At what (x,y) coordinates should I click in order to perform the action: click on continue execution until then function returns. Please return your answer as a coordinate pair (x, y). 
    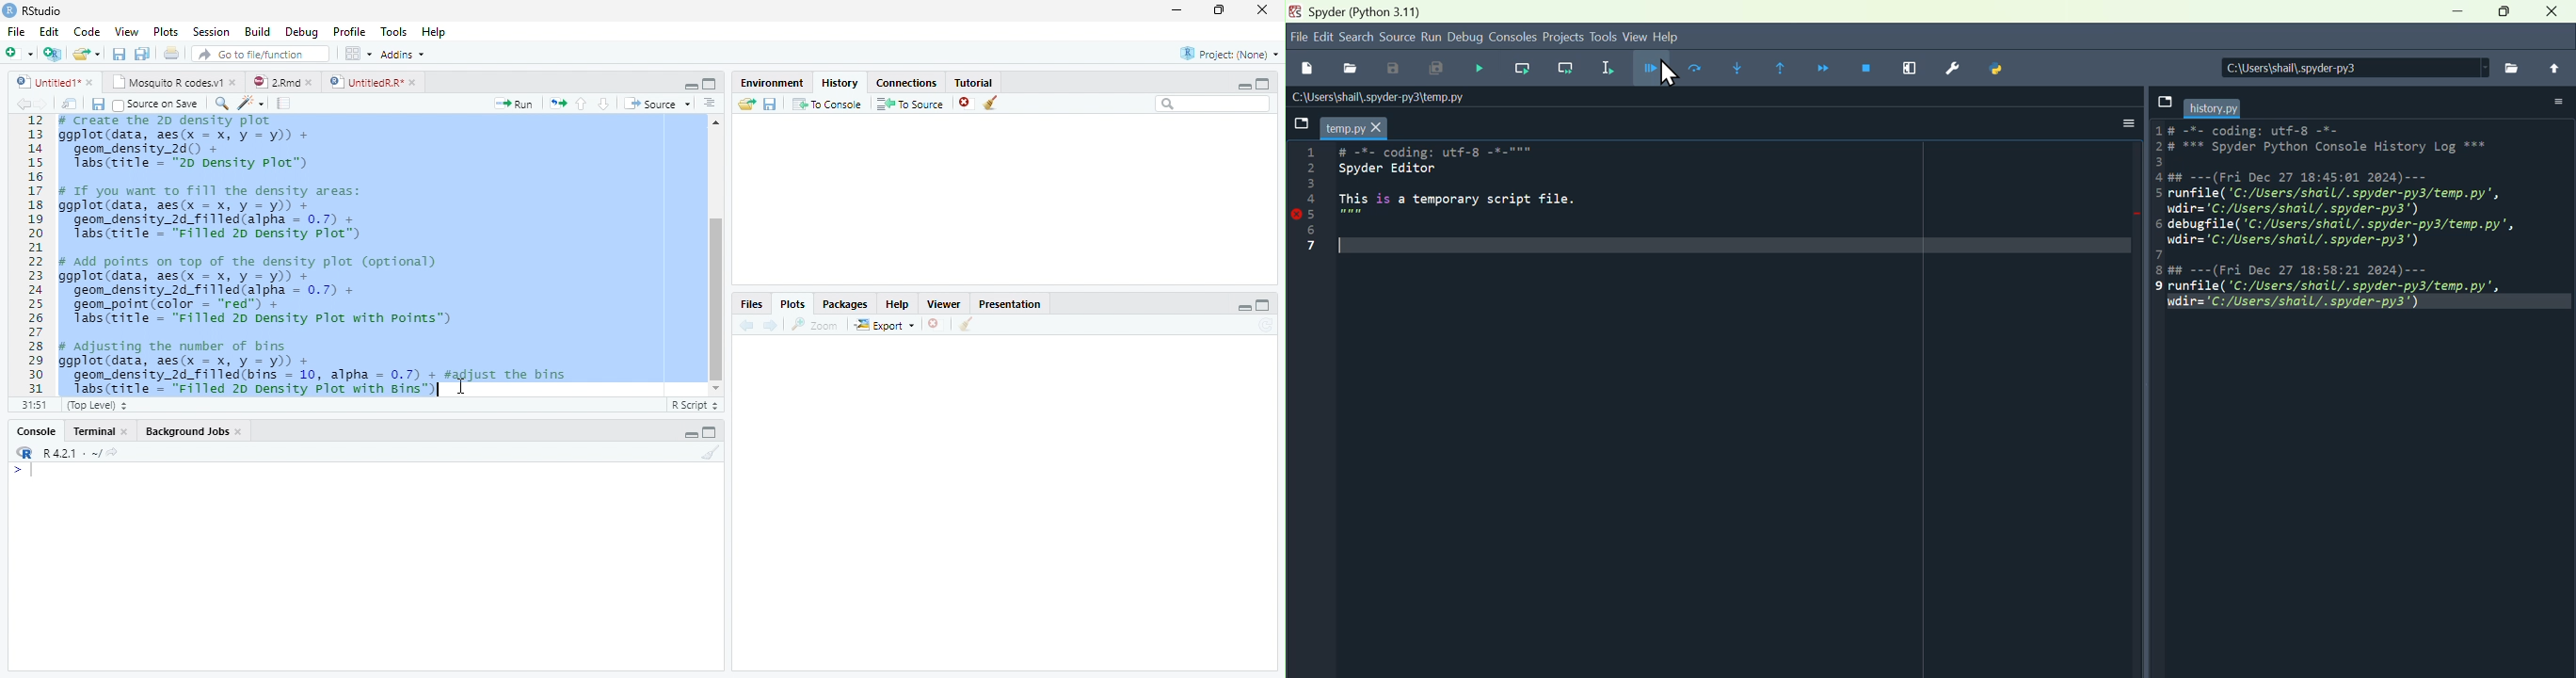
    Looking at the image, I should click on (1786, 69).